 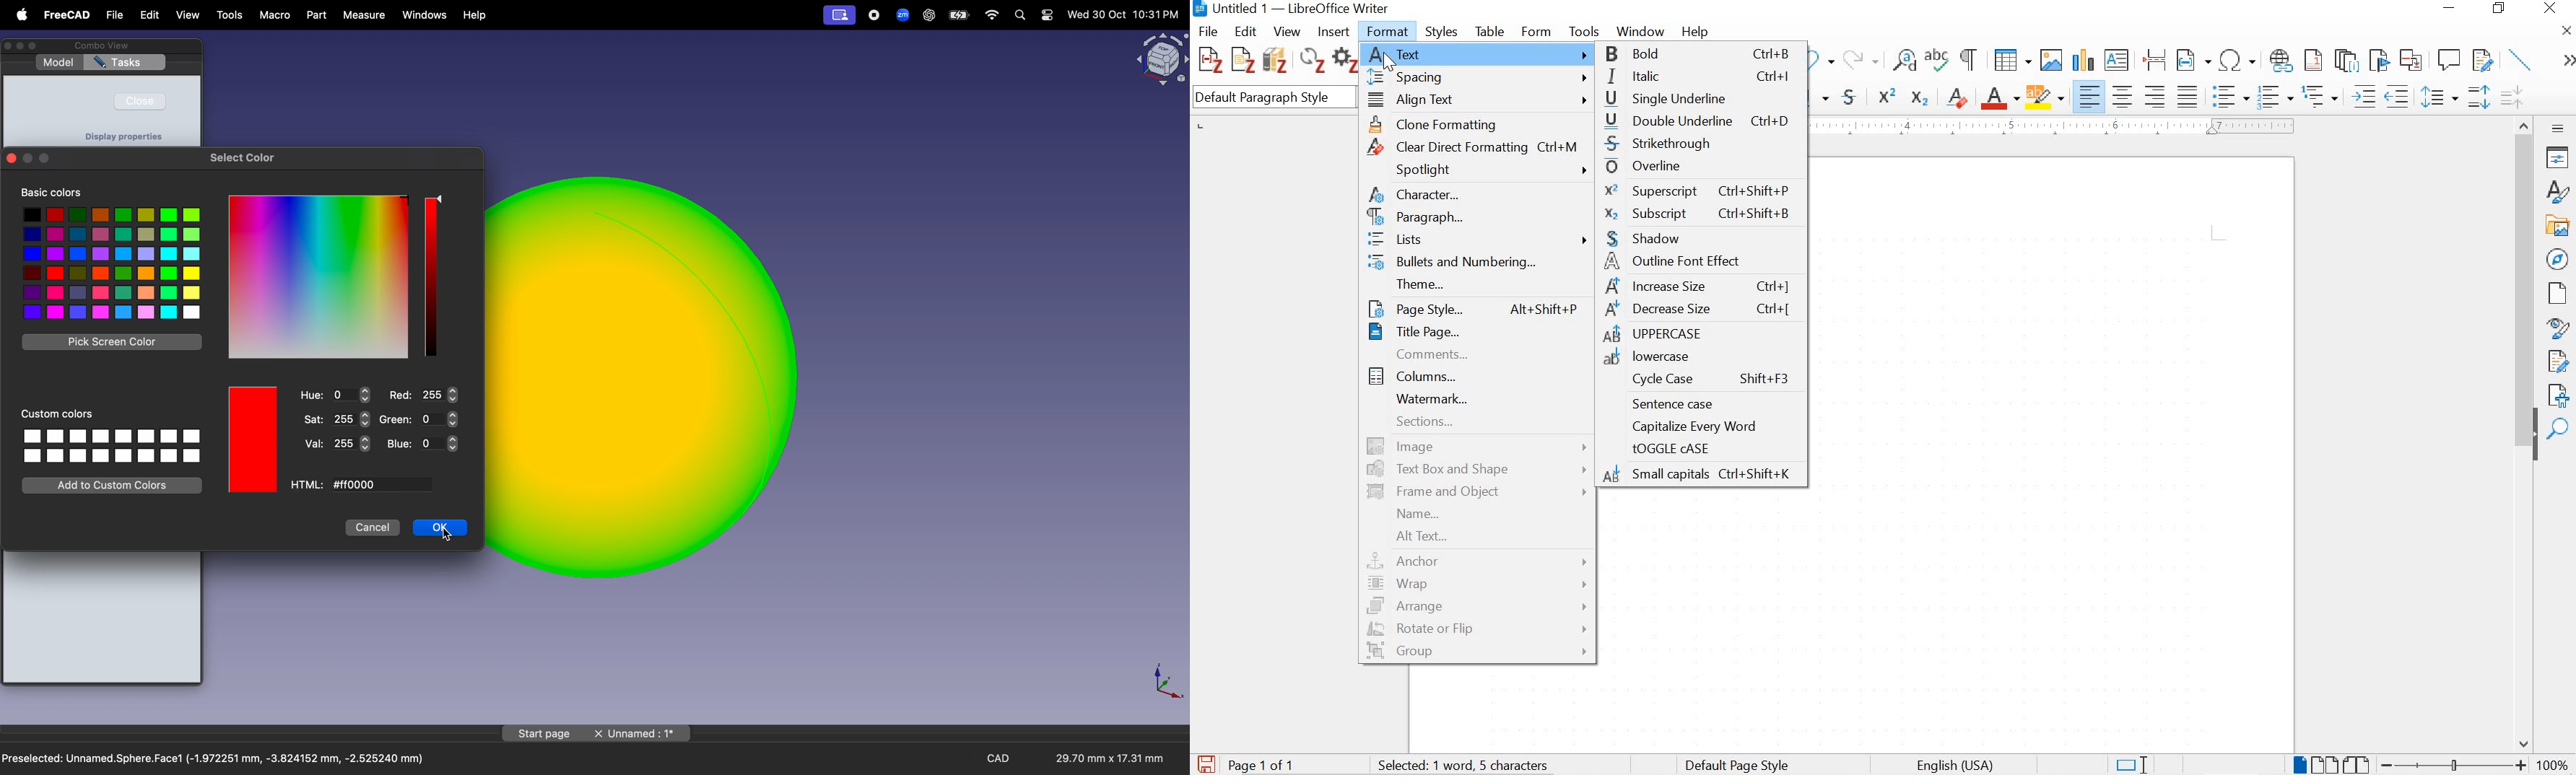 I want to click on tools, so click(x=1584, y=30).